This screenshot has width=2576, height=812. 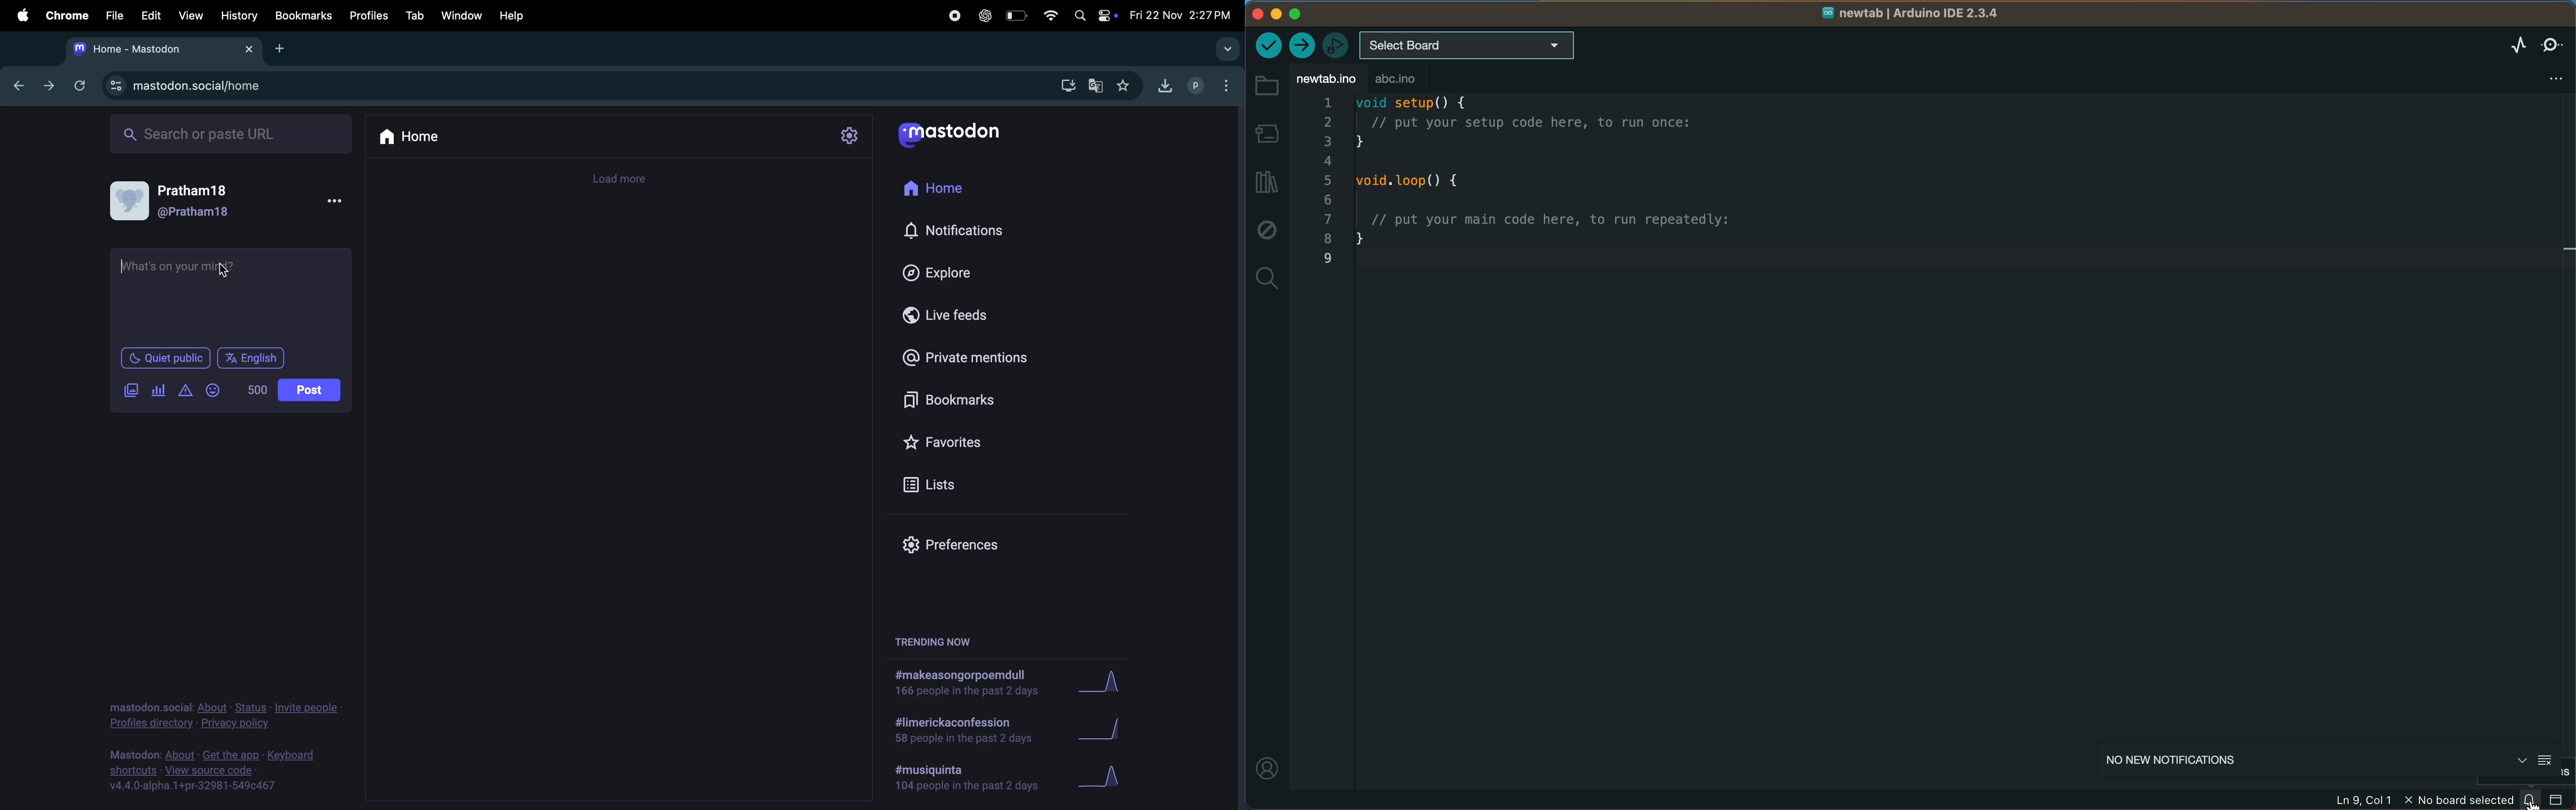 What do you see at coordinates (851, 136) in the screenshot?
I see `settings` at bounding box center [851, 136].